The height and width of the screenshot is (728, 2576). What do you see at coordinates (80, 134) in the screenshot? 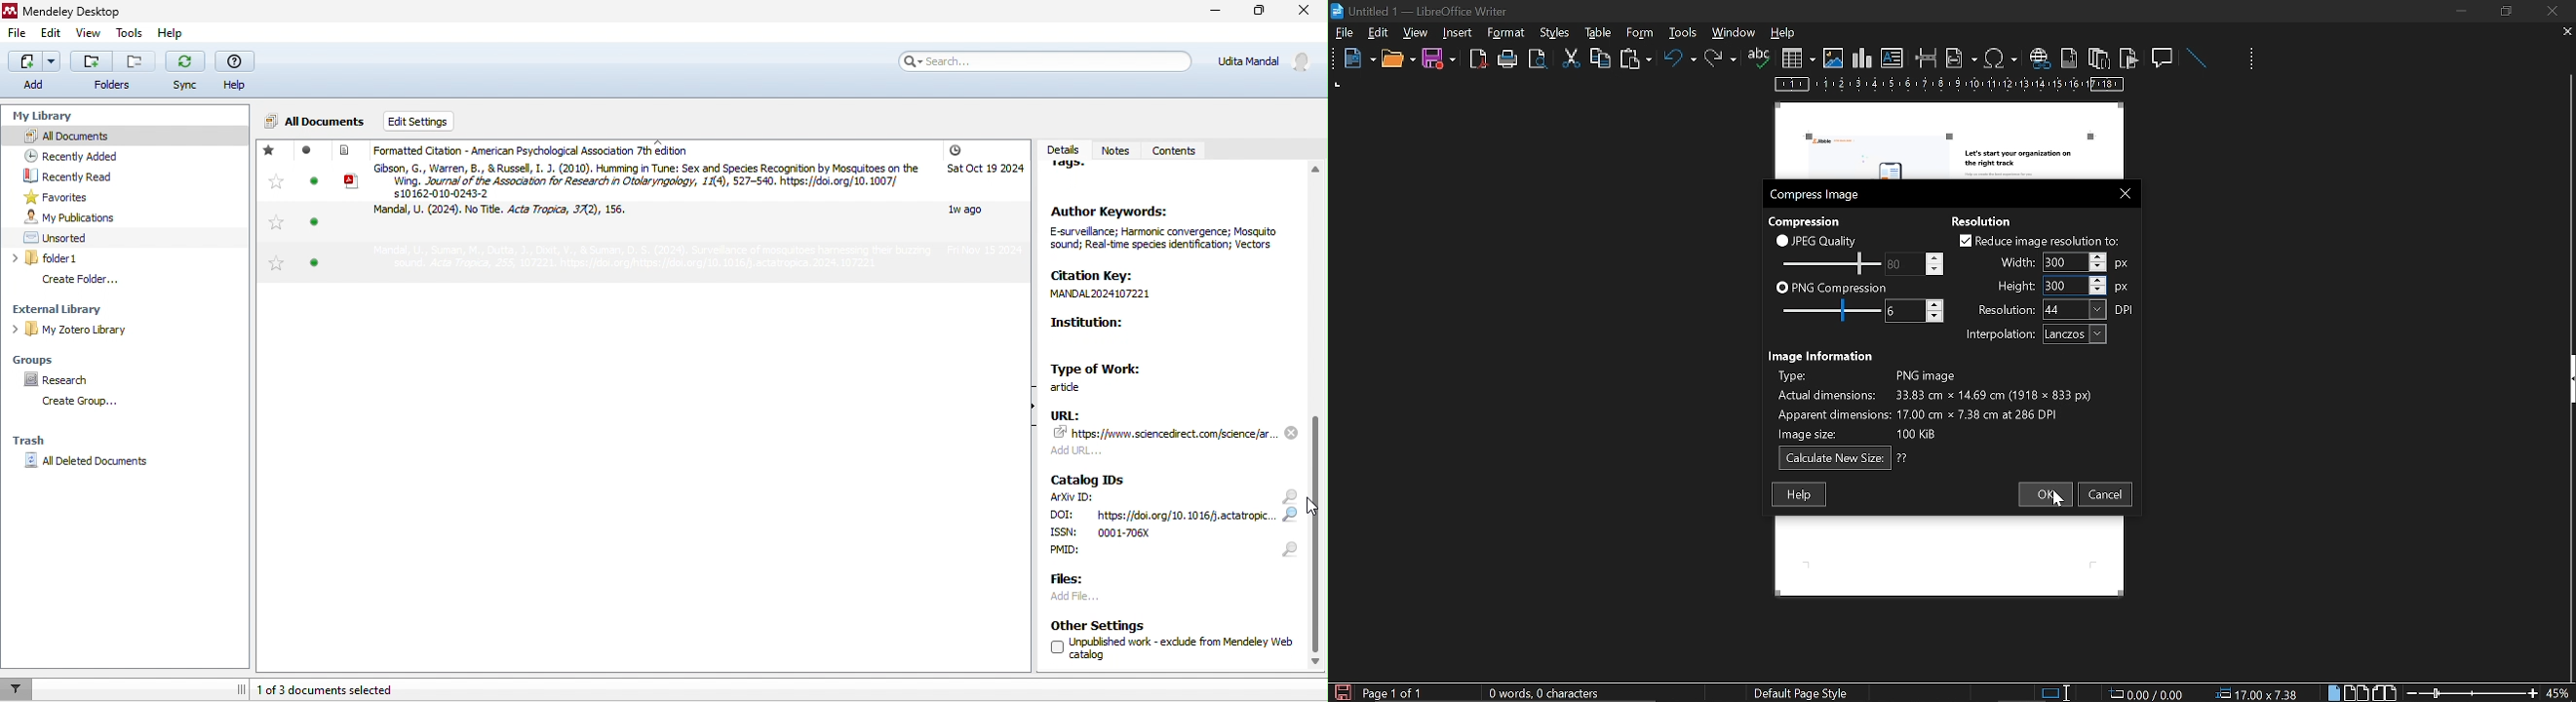
I see `all documents` at bounding box center [80, 134].